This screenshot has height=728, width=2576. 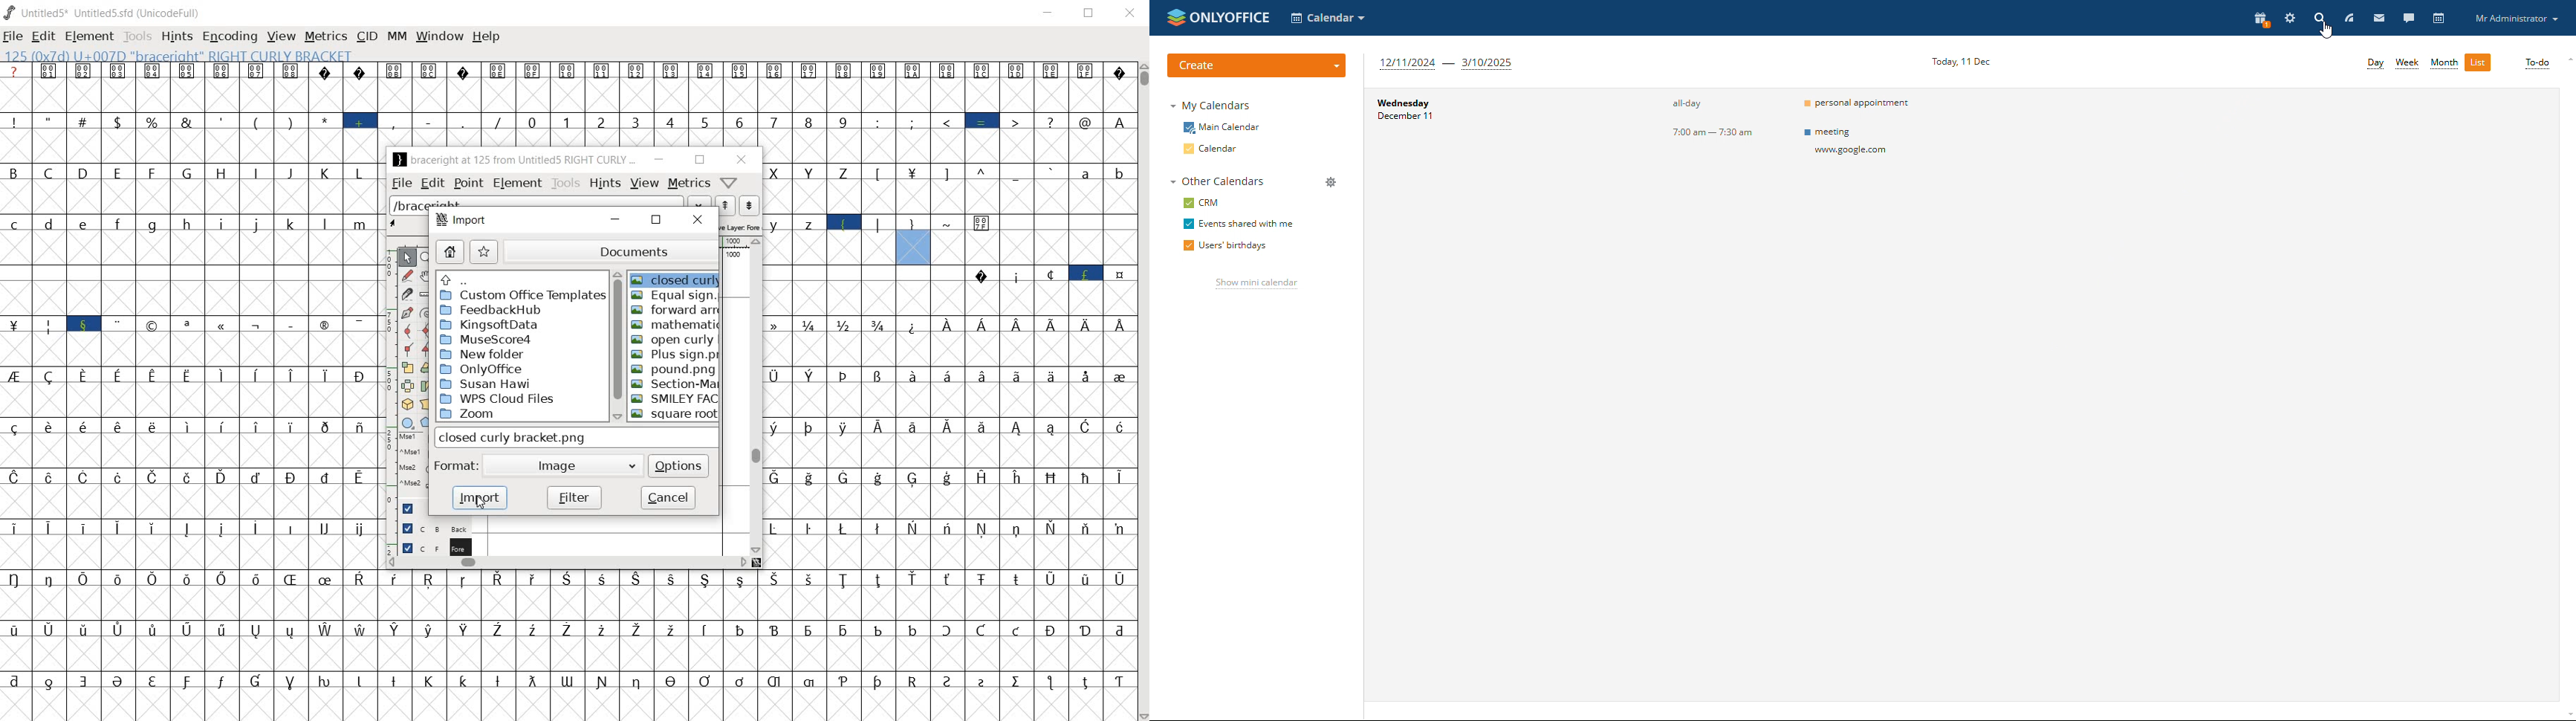 What do you see at coordinates (676, 325) in the screenshot?
I see `mathematic` at bounding box center [676, 325].